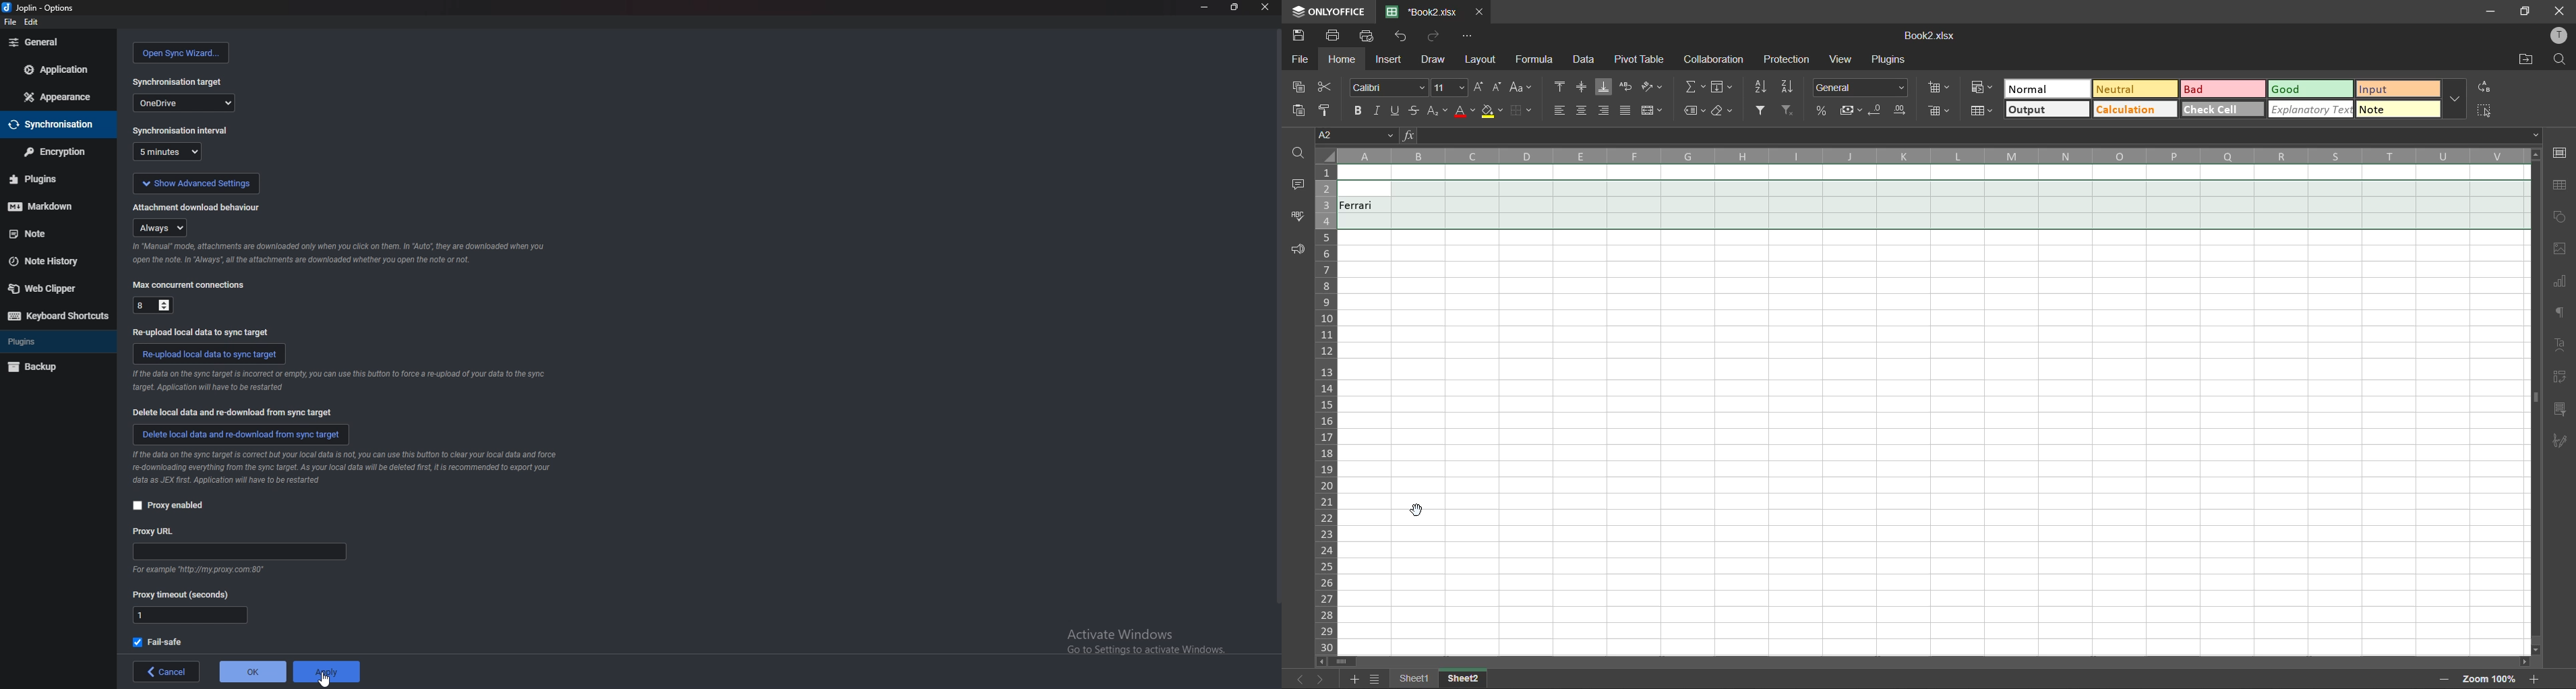  Describe the element at coordinates (1136, 643) in the screenshot. I see `Activate Windows` at that location.